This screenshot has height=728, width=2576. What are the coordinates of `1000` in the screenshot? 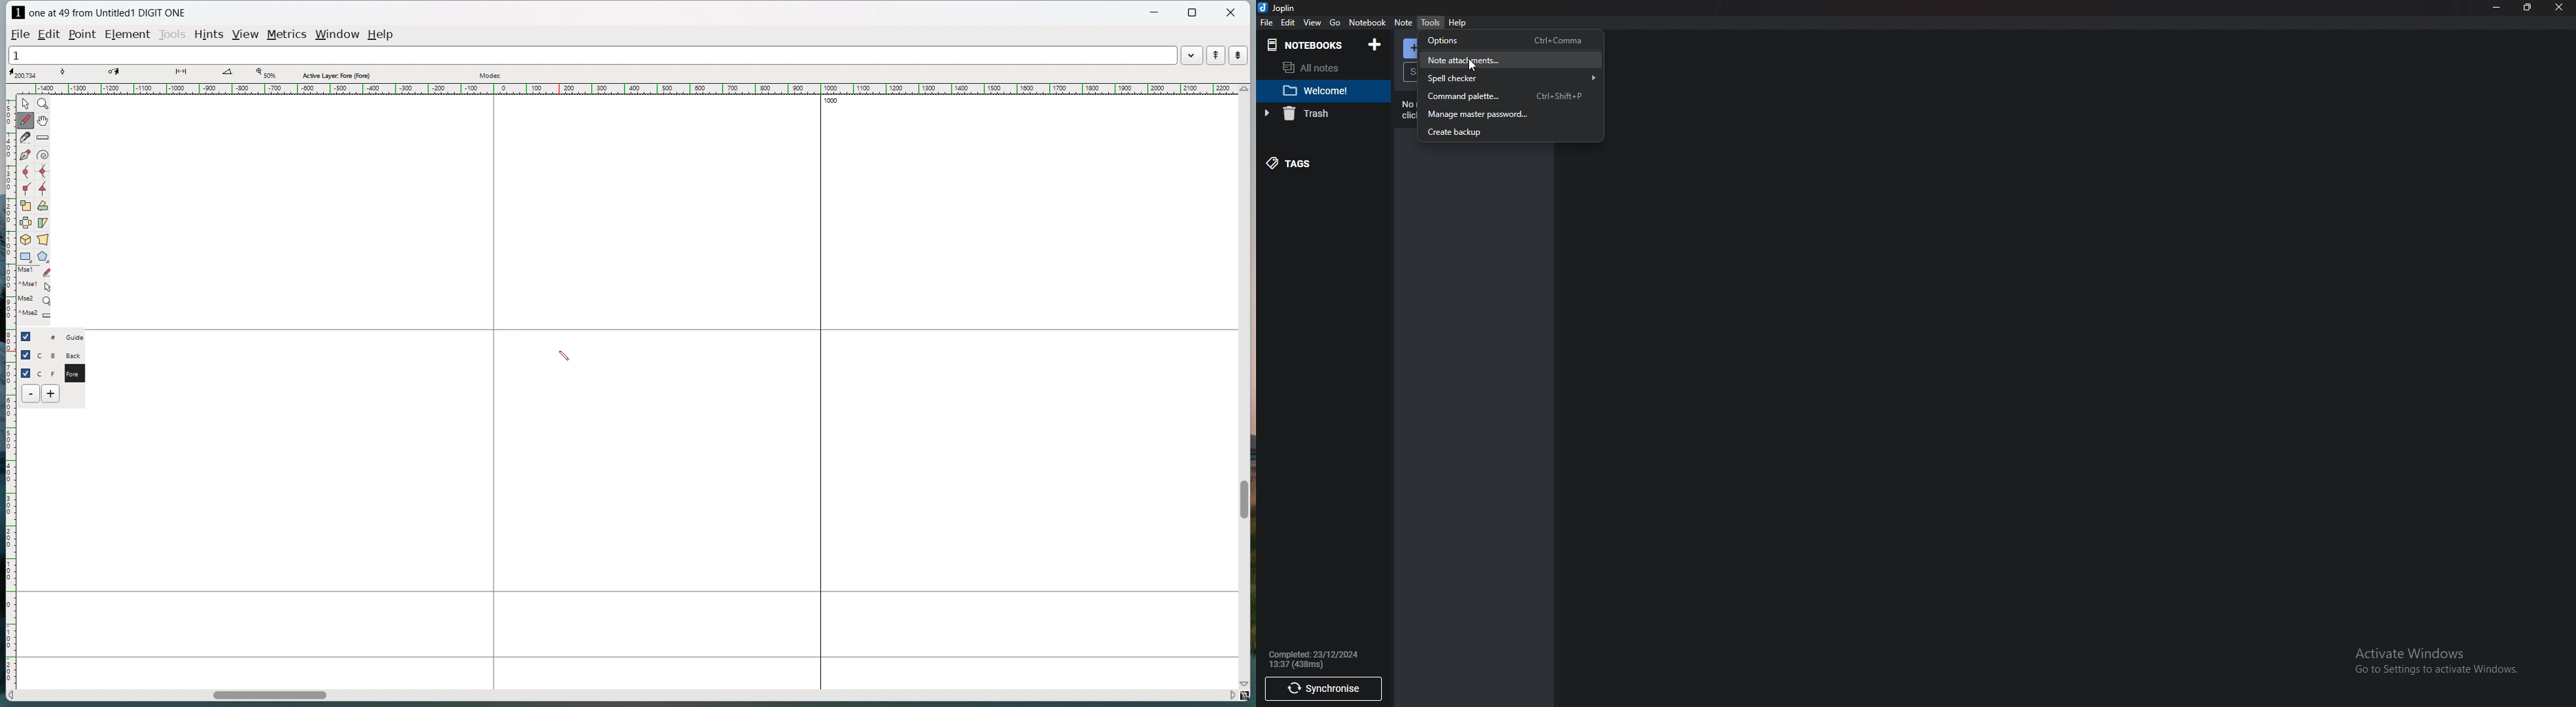 It's located at (837, 102).